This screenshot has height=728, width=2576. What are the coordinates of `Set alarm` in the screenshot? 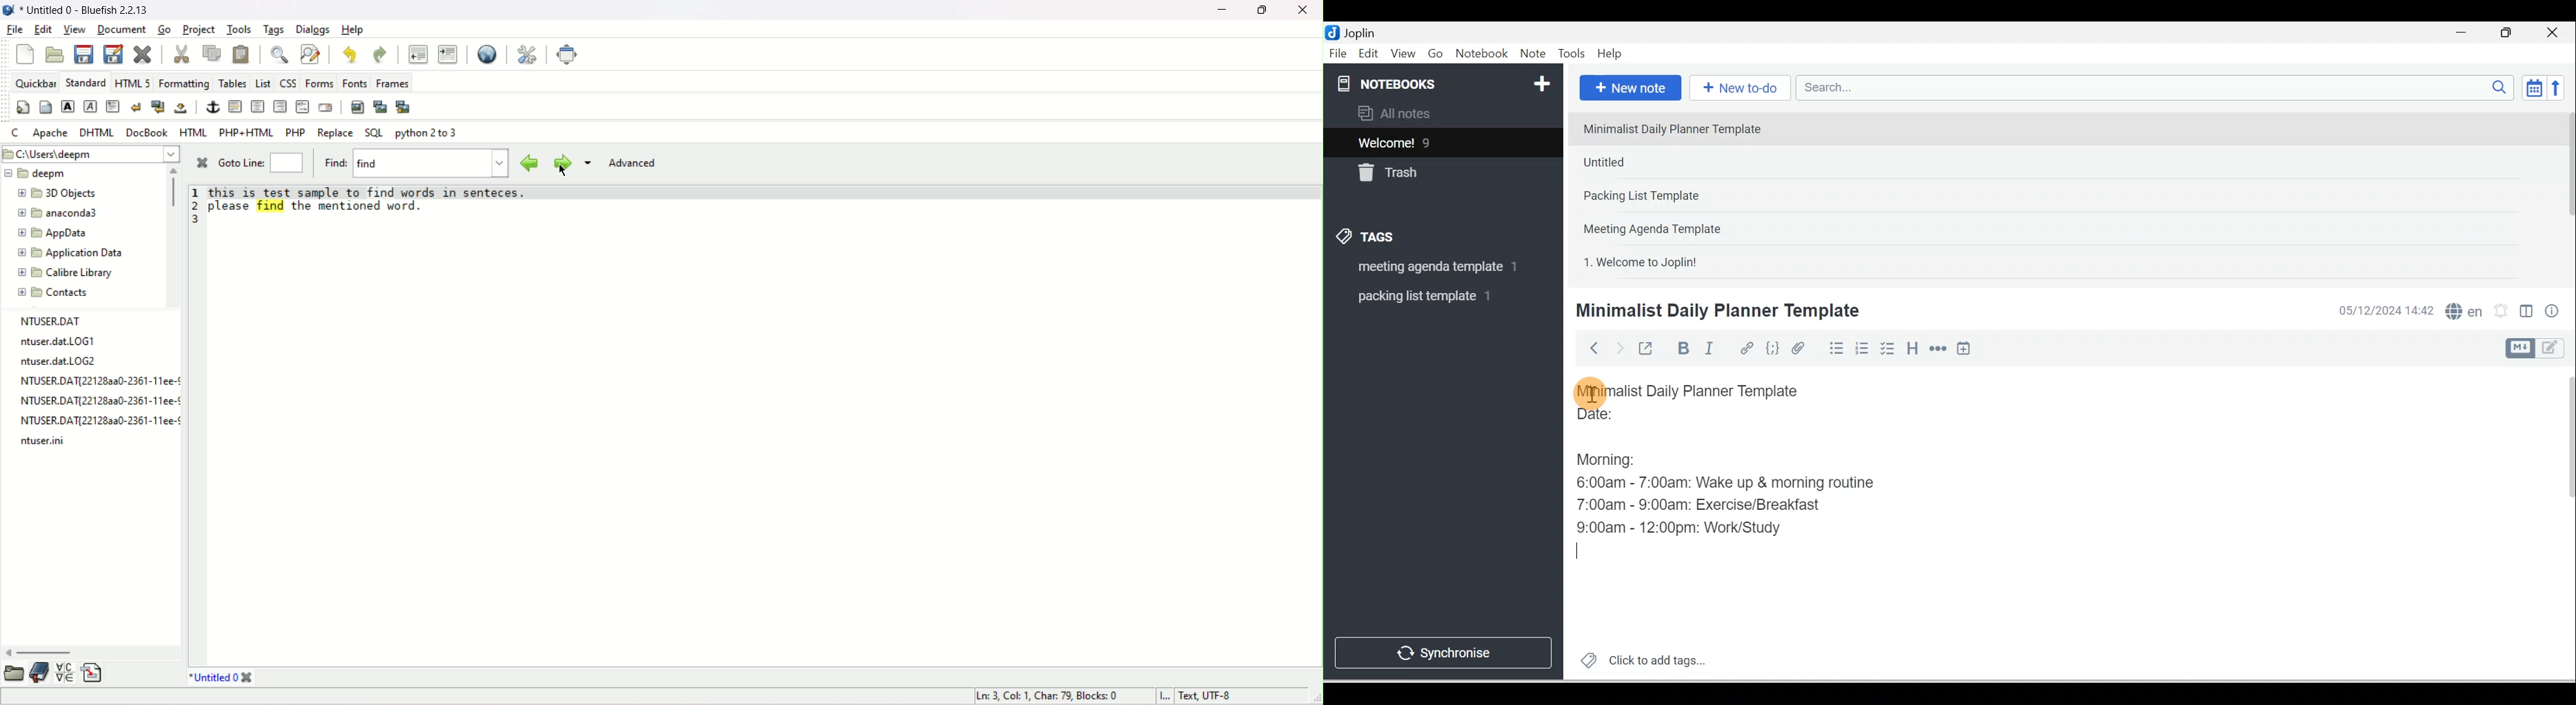 It's located at (2500, 311).